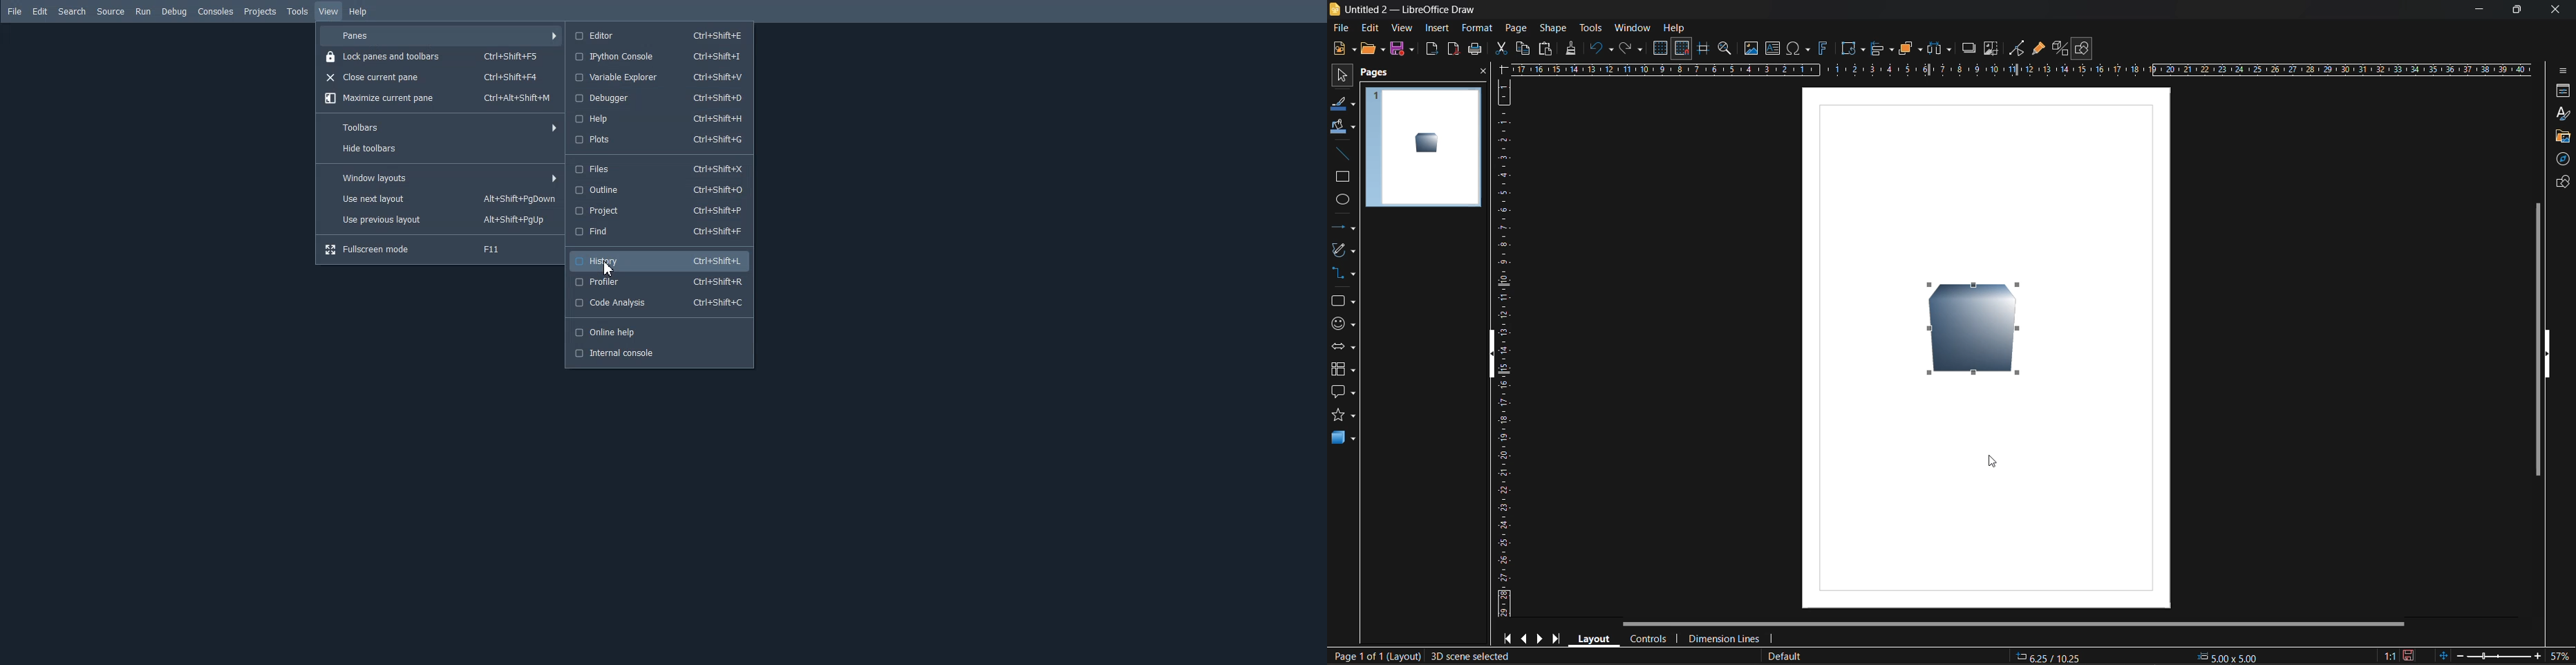  Describe the element at coordinates (440, 150) in the screenshot. I see `Hide Toolbars` at that location.